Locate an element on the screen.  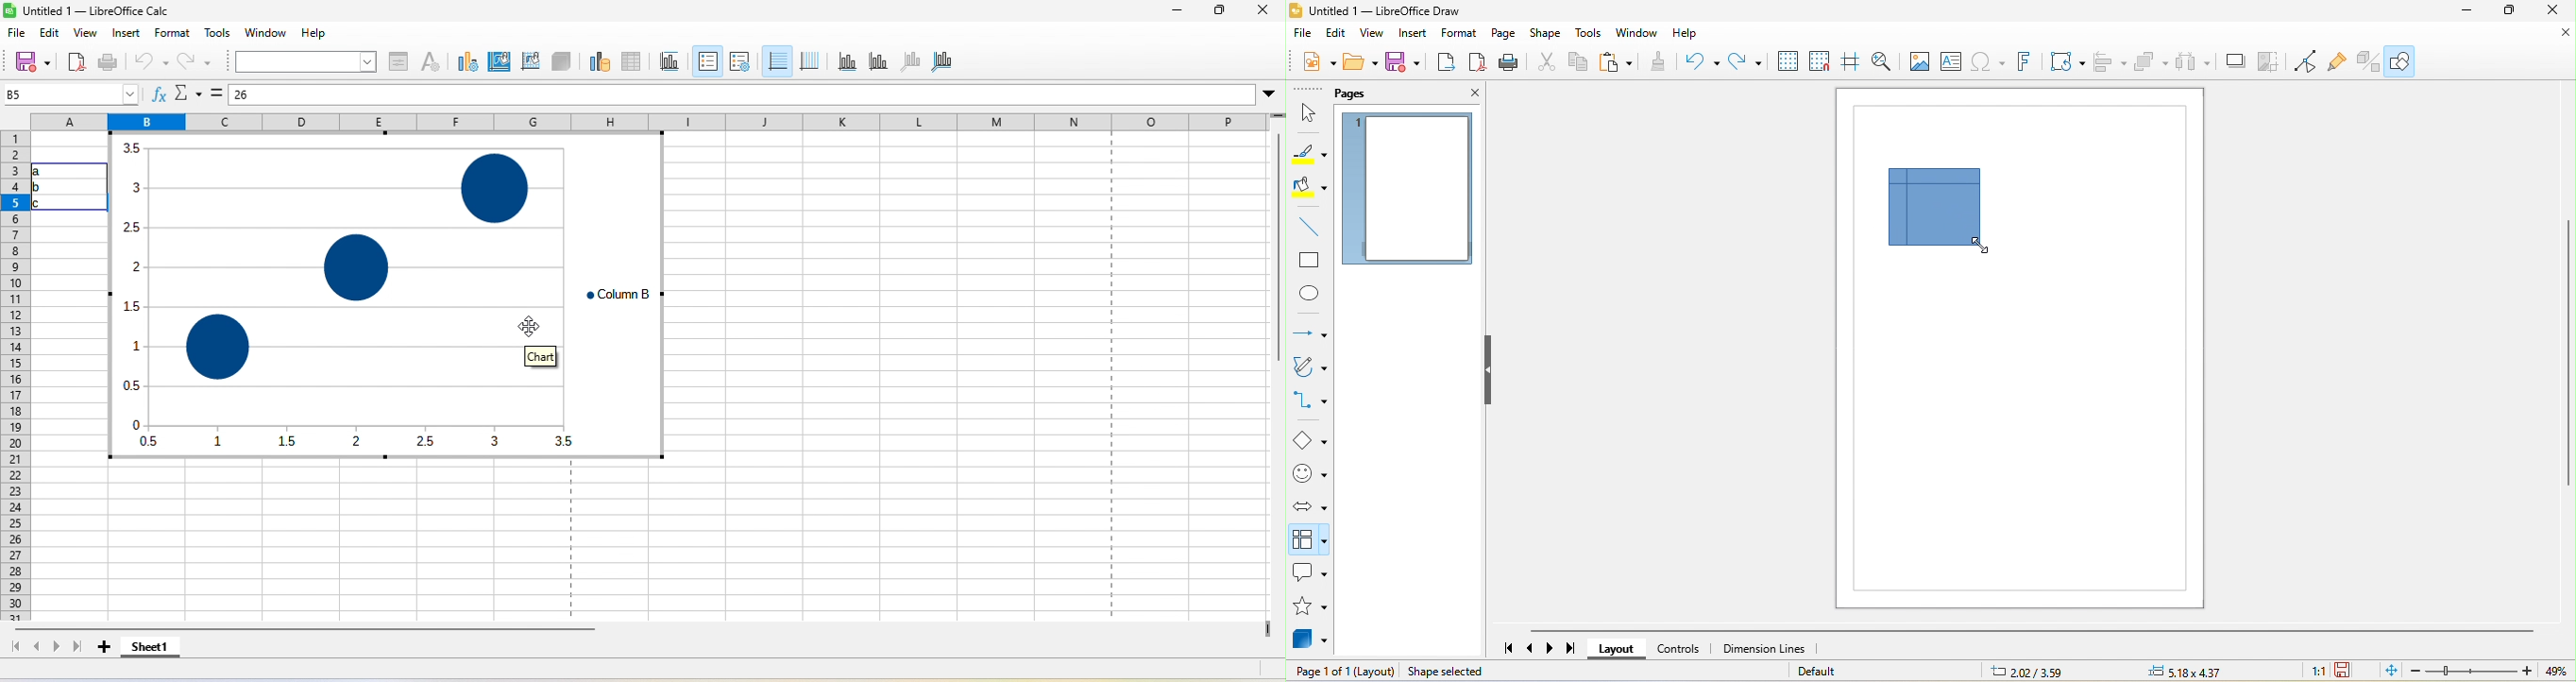
zoom out is located at coordinates (2415, 673).